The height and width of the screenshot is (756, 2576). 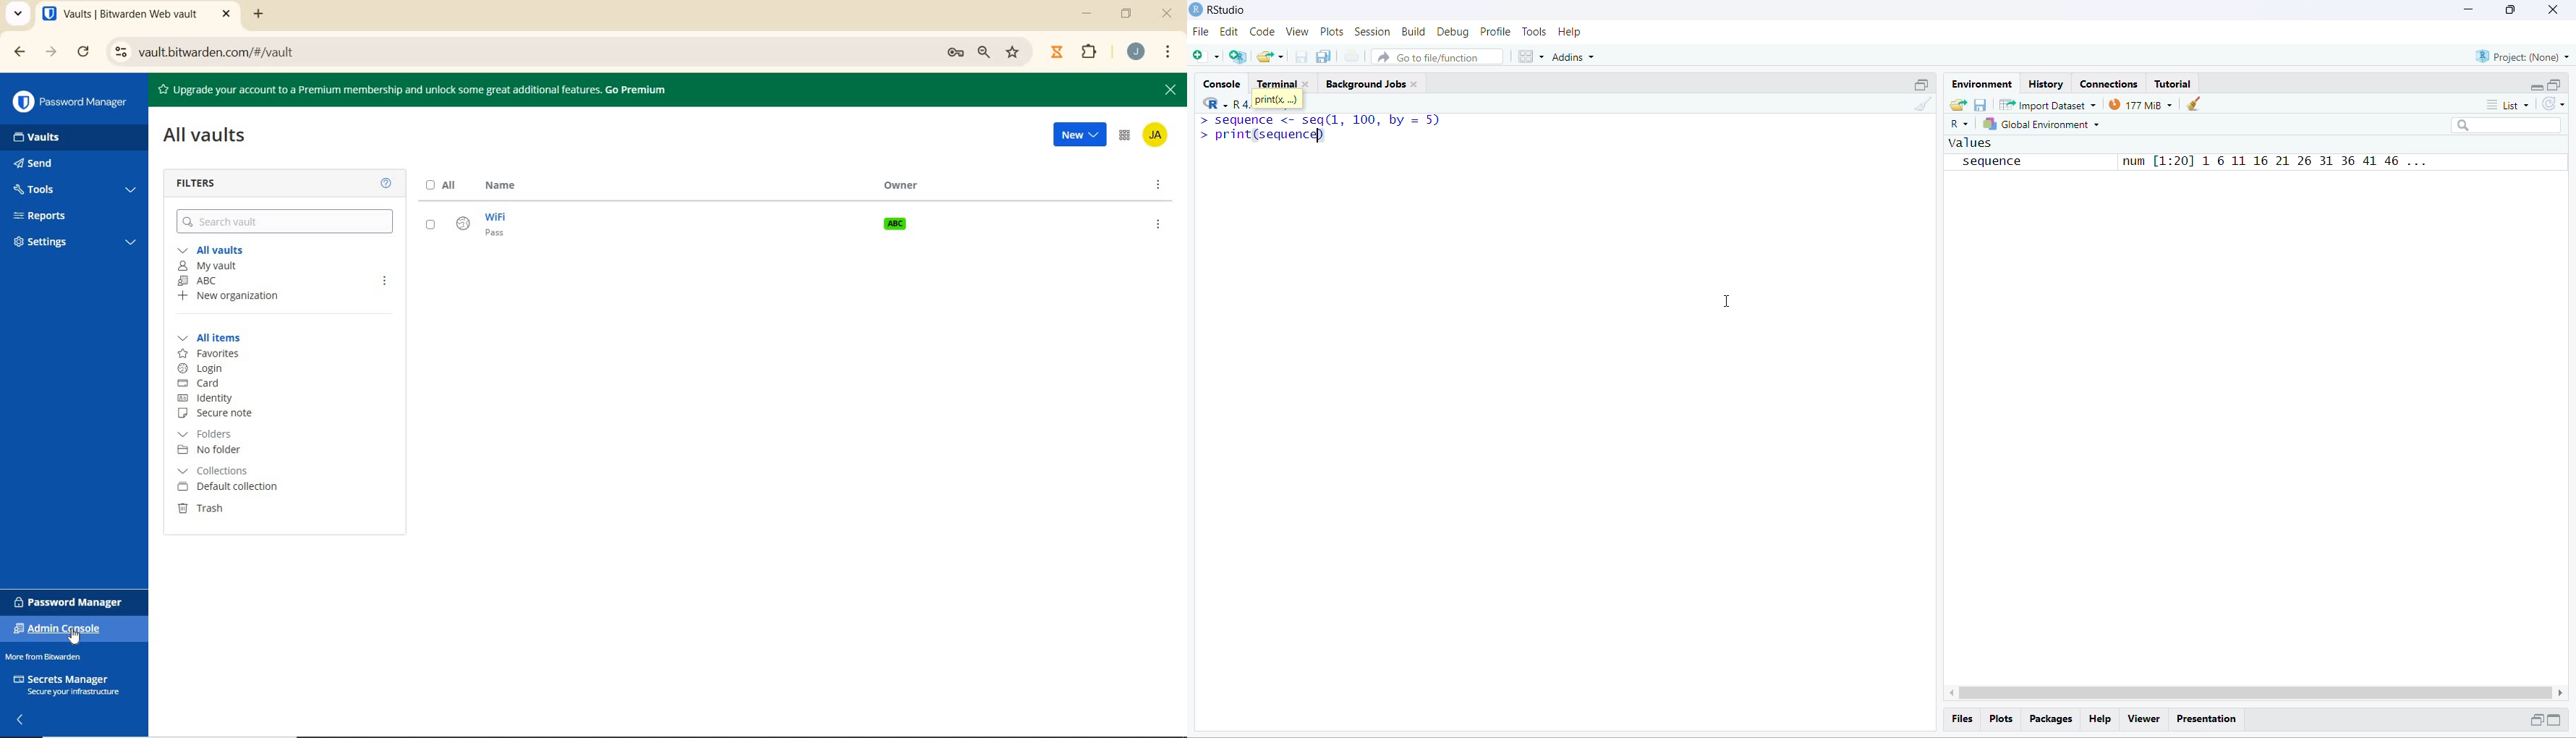 I want to click on Expand/collapse, so click(x=2554, y=719).